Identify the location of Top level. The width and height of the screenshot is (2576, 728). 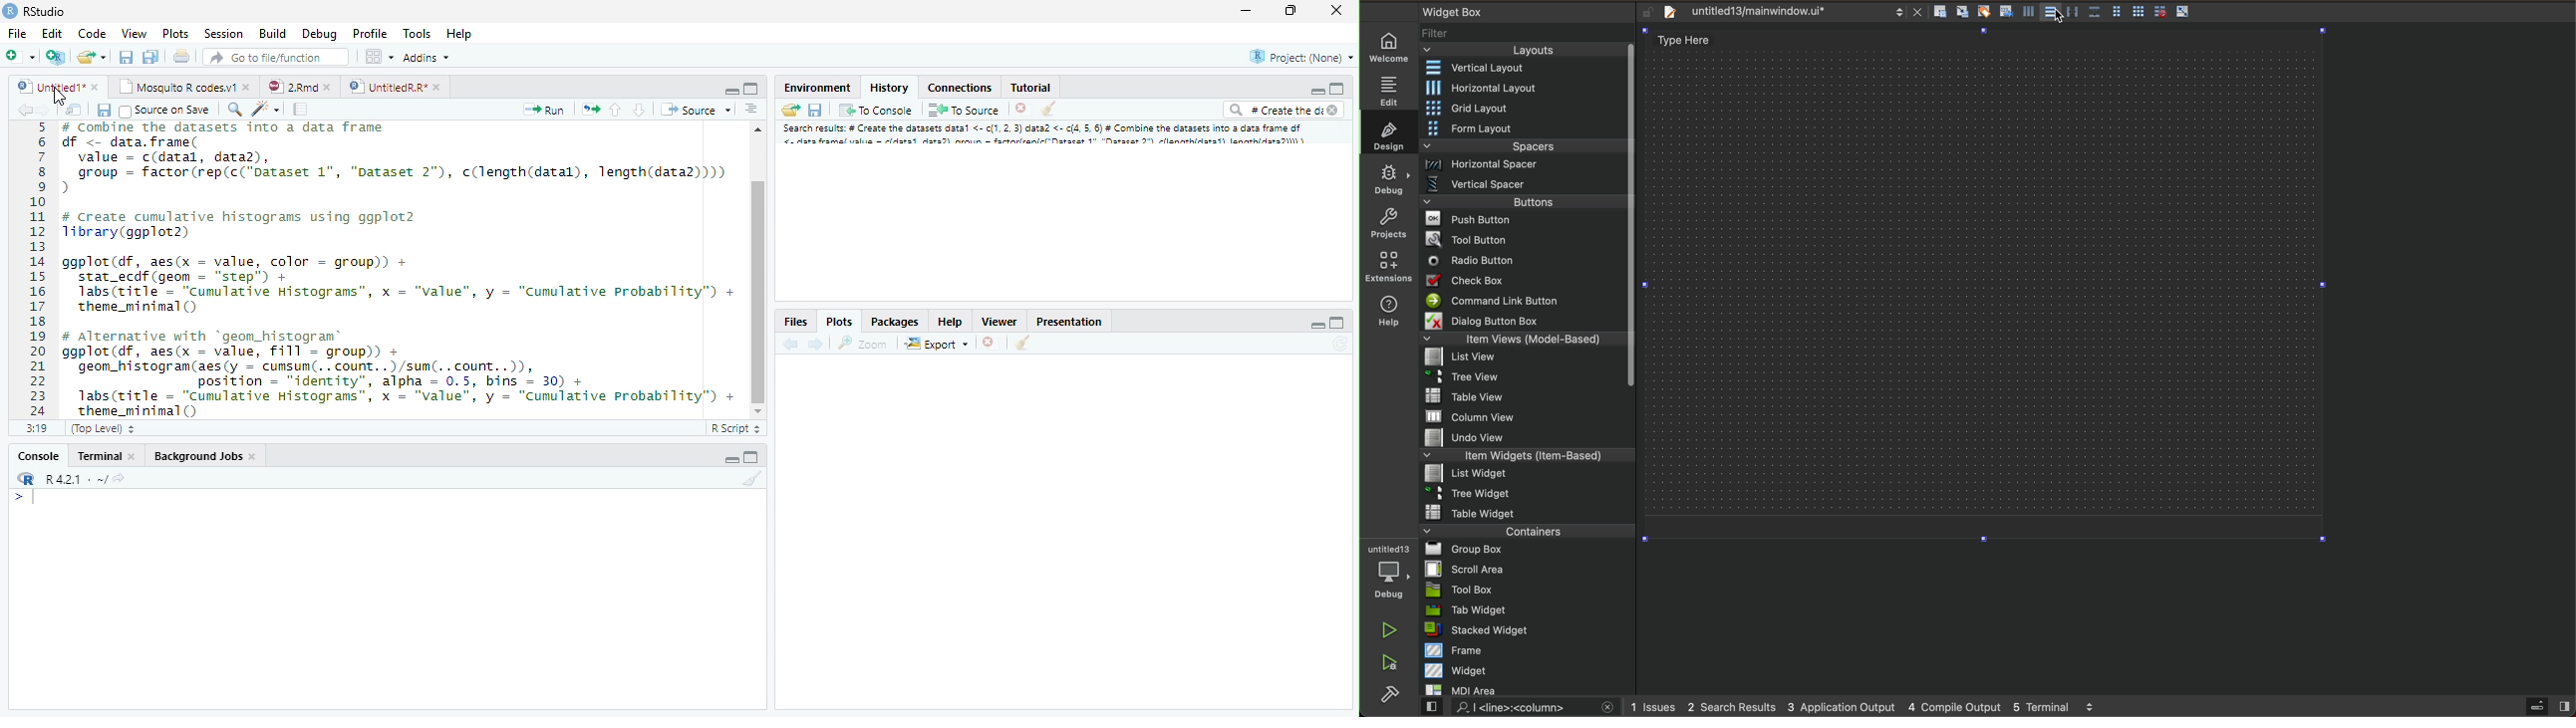
(105, 426).